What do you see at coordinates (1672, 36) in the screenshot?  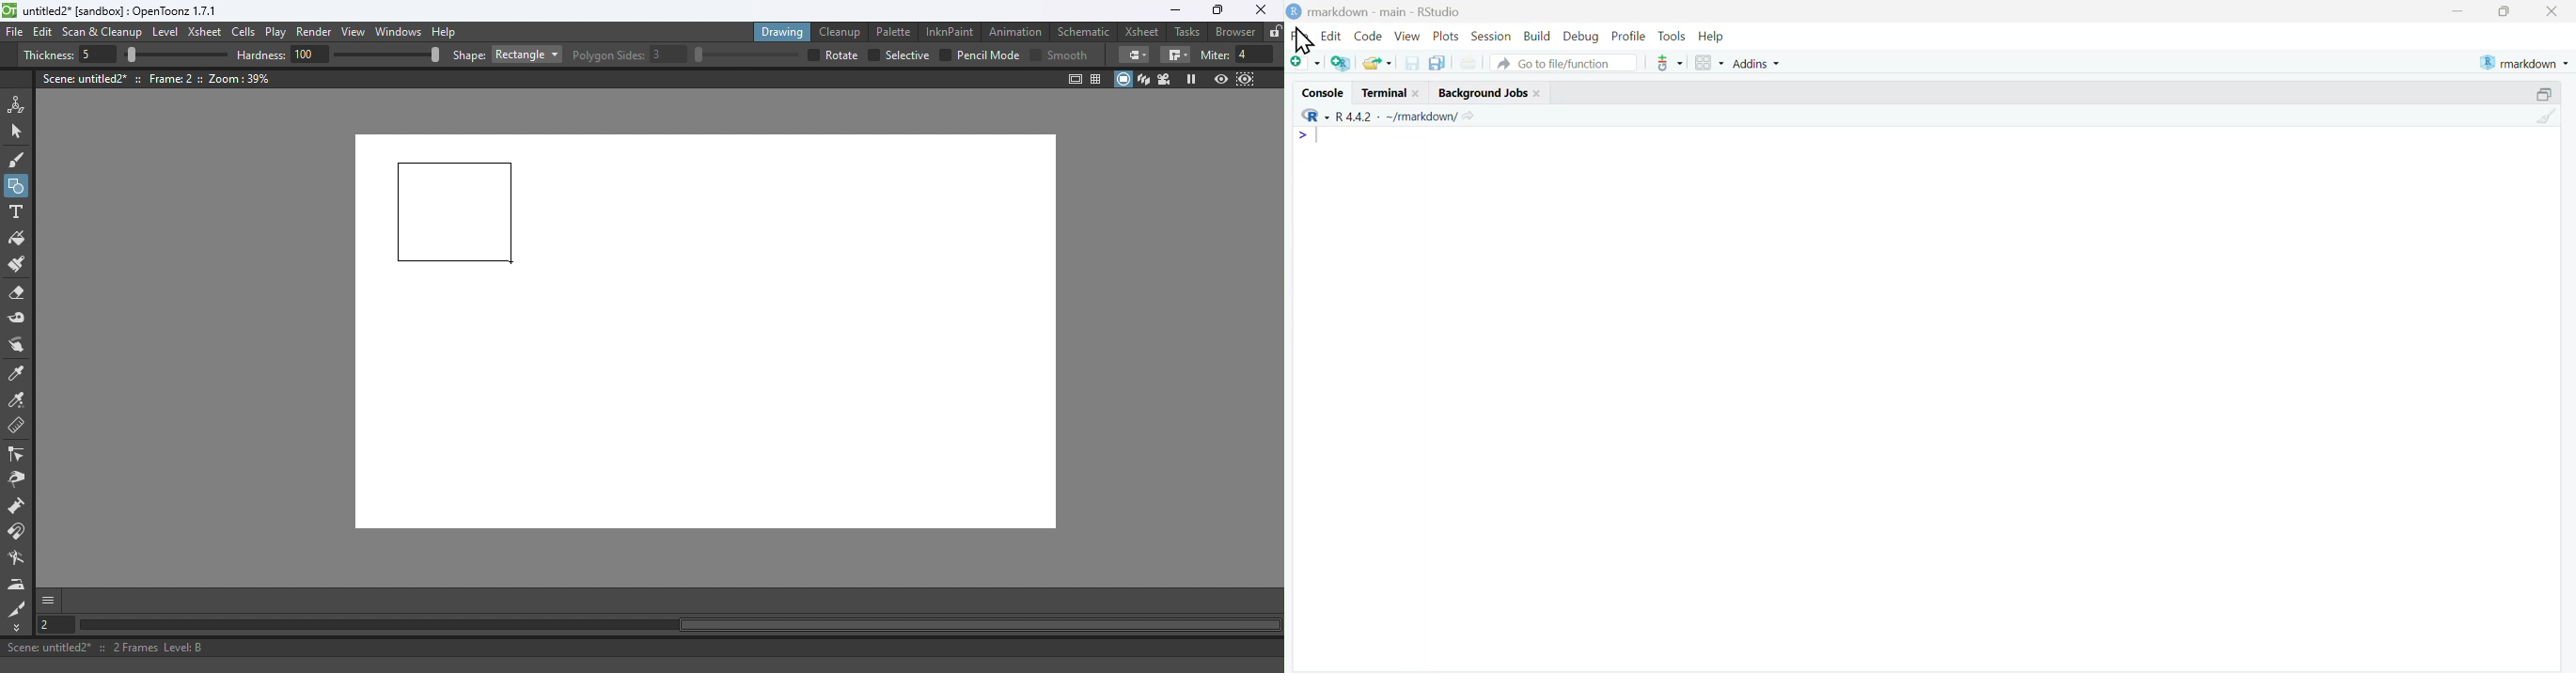 I see `Tools` at bounding box center [1672, 36].